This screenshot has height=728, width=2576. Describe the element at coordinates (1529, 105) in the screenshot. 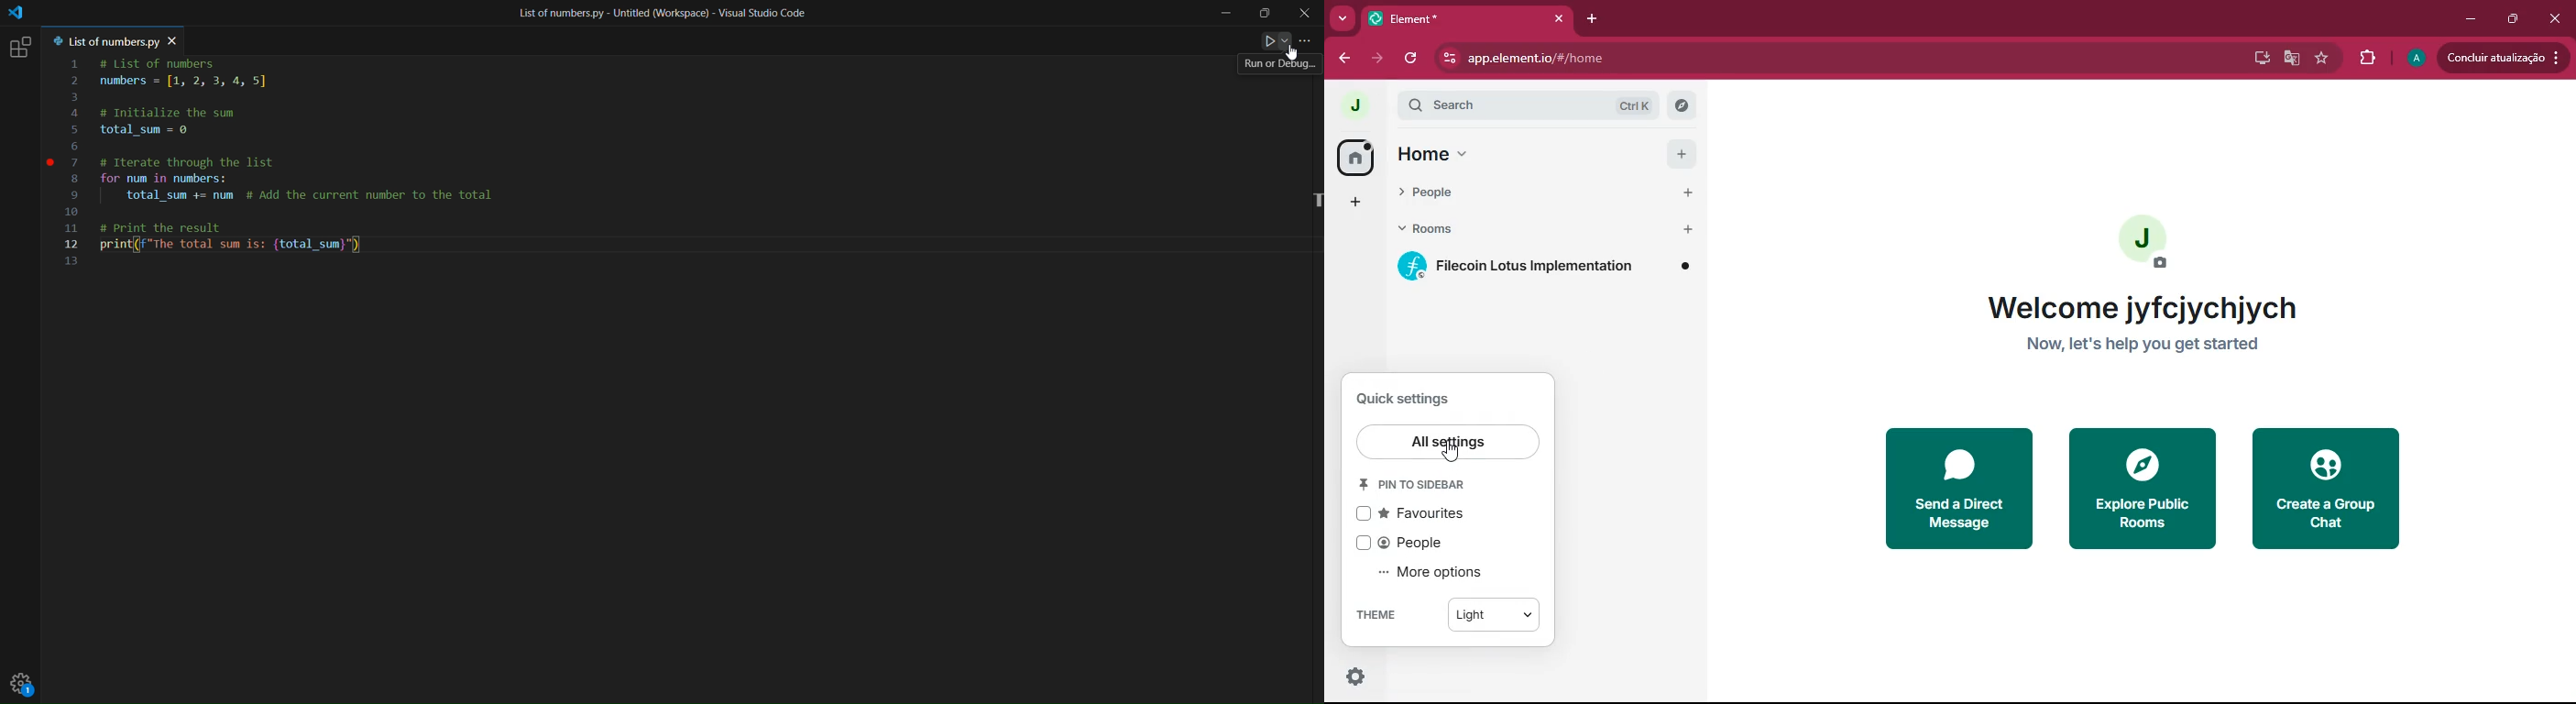

I see `search` at that location.